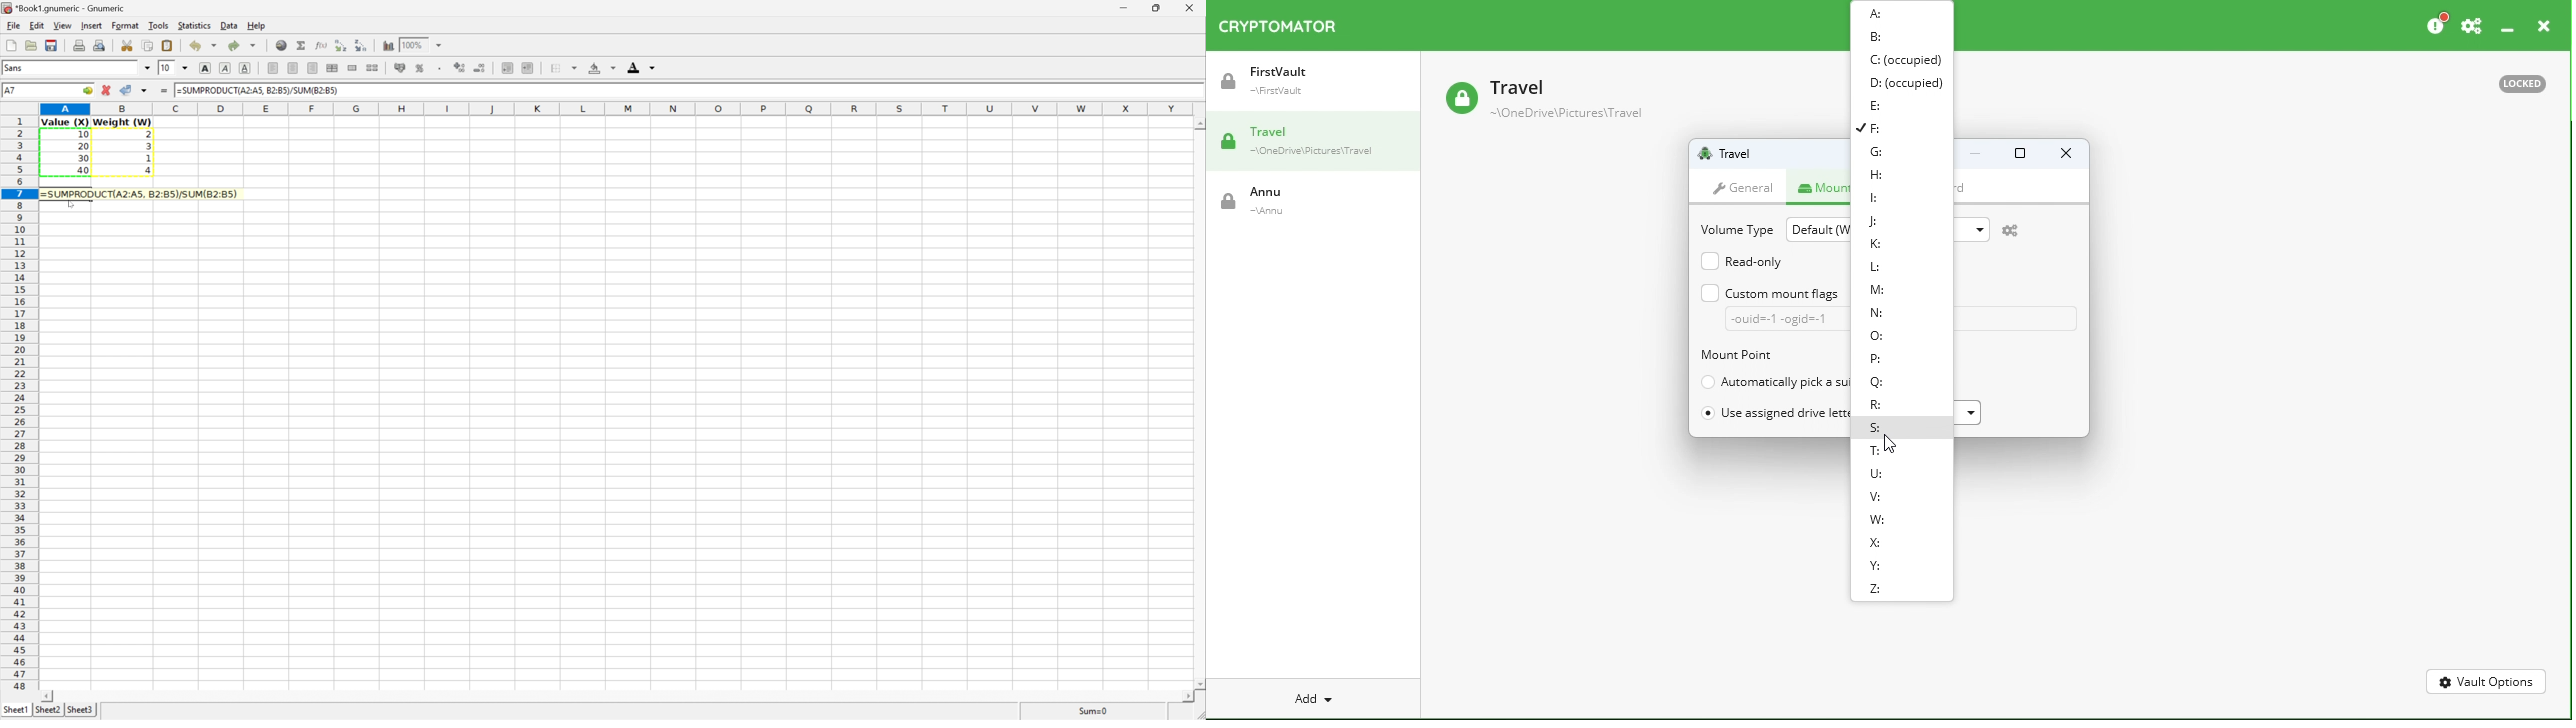 This screenshot has height=728, width=2576. Describe the element at coordinates (1879, 198) in the screenshot. I see `I:` at that location.